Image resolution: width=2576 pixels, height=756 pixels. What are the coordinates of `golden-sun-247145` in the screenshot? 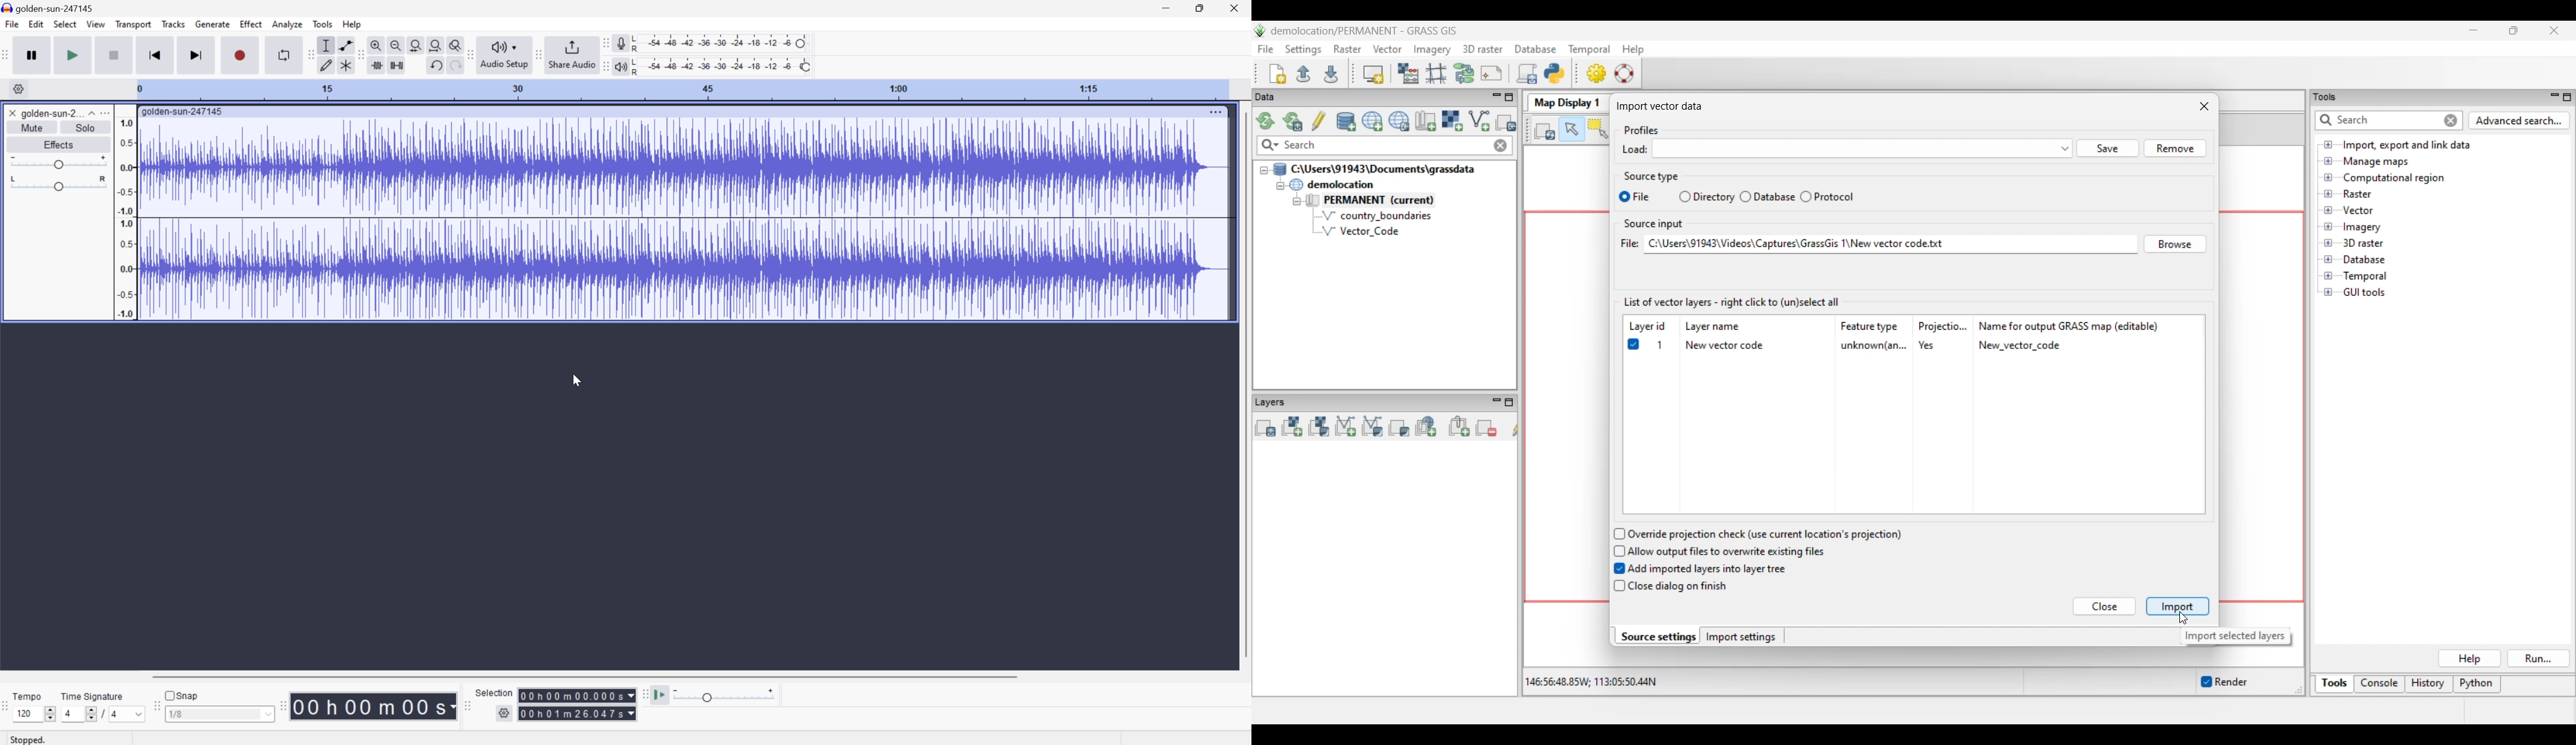 It's located at (183, 112).